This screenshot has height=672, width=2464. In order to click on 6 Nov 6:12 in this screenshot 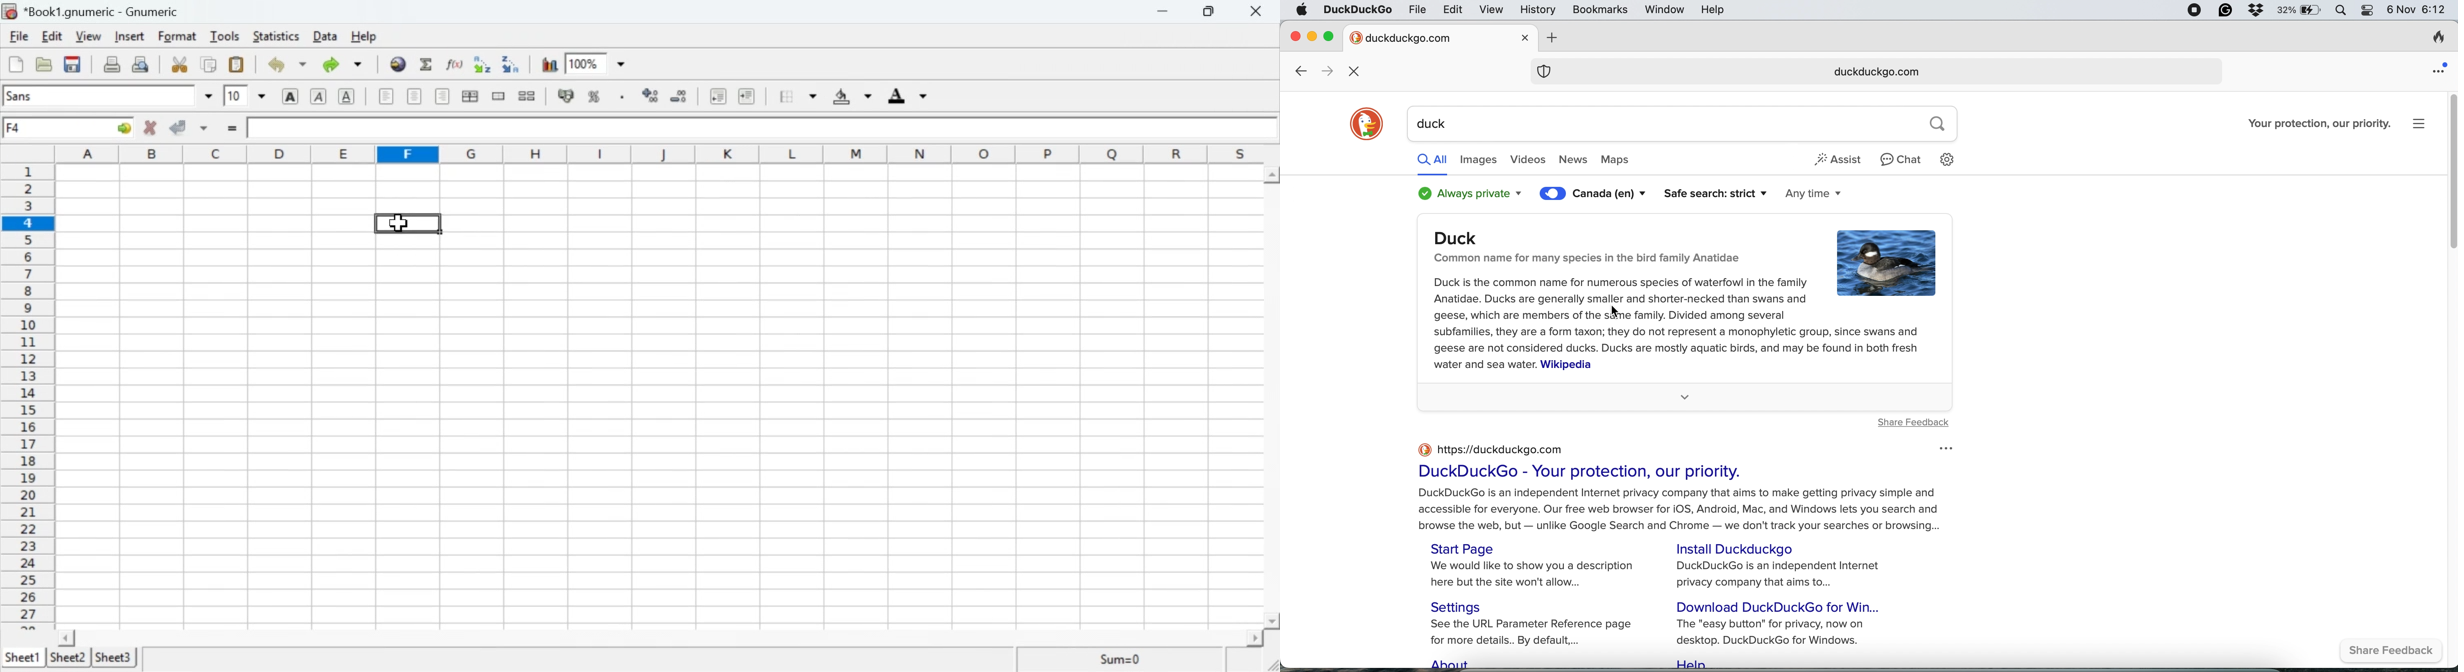, I will do `click(2416, 11)`.